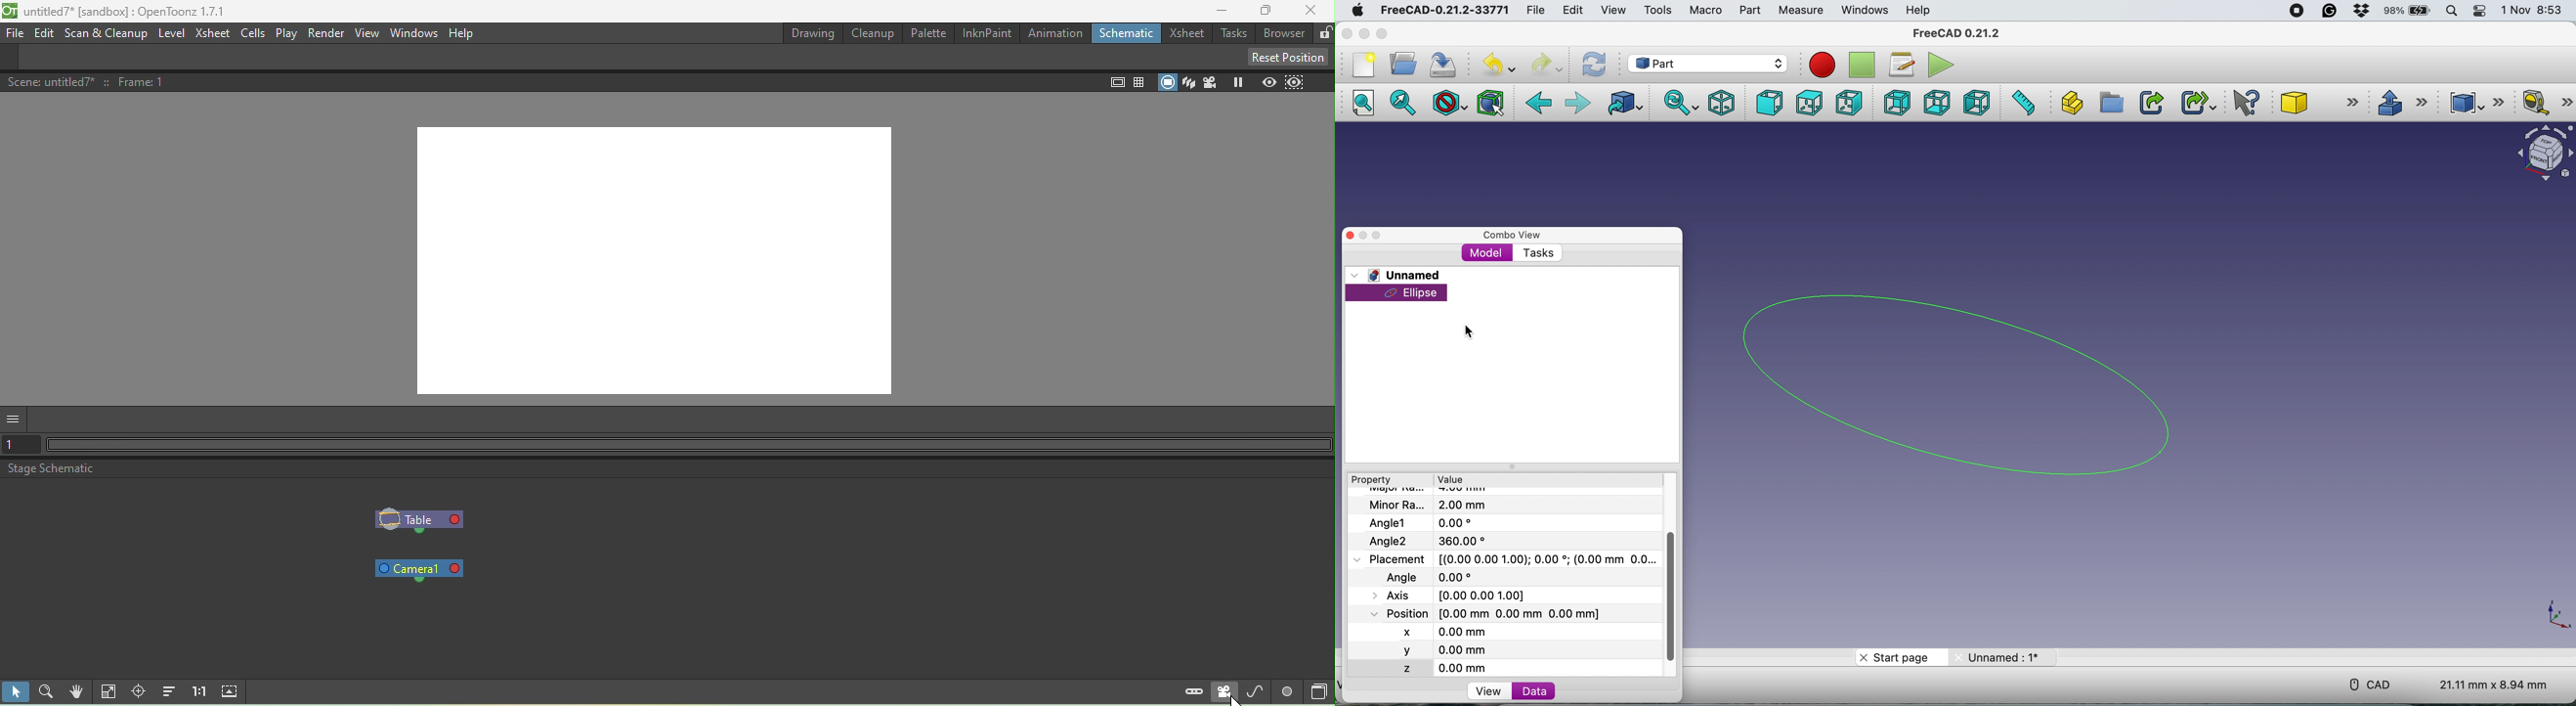 This screenshot has width=2576, height=728. Describe the element at coordinates (1167, 82) in the screenshot. I see `Camera stand view` at that location.